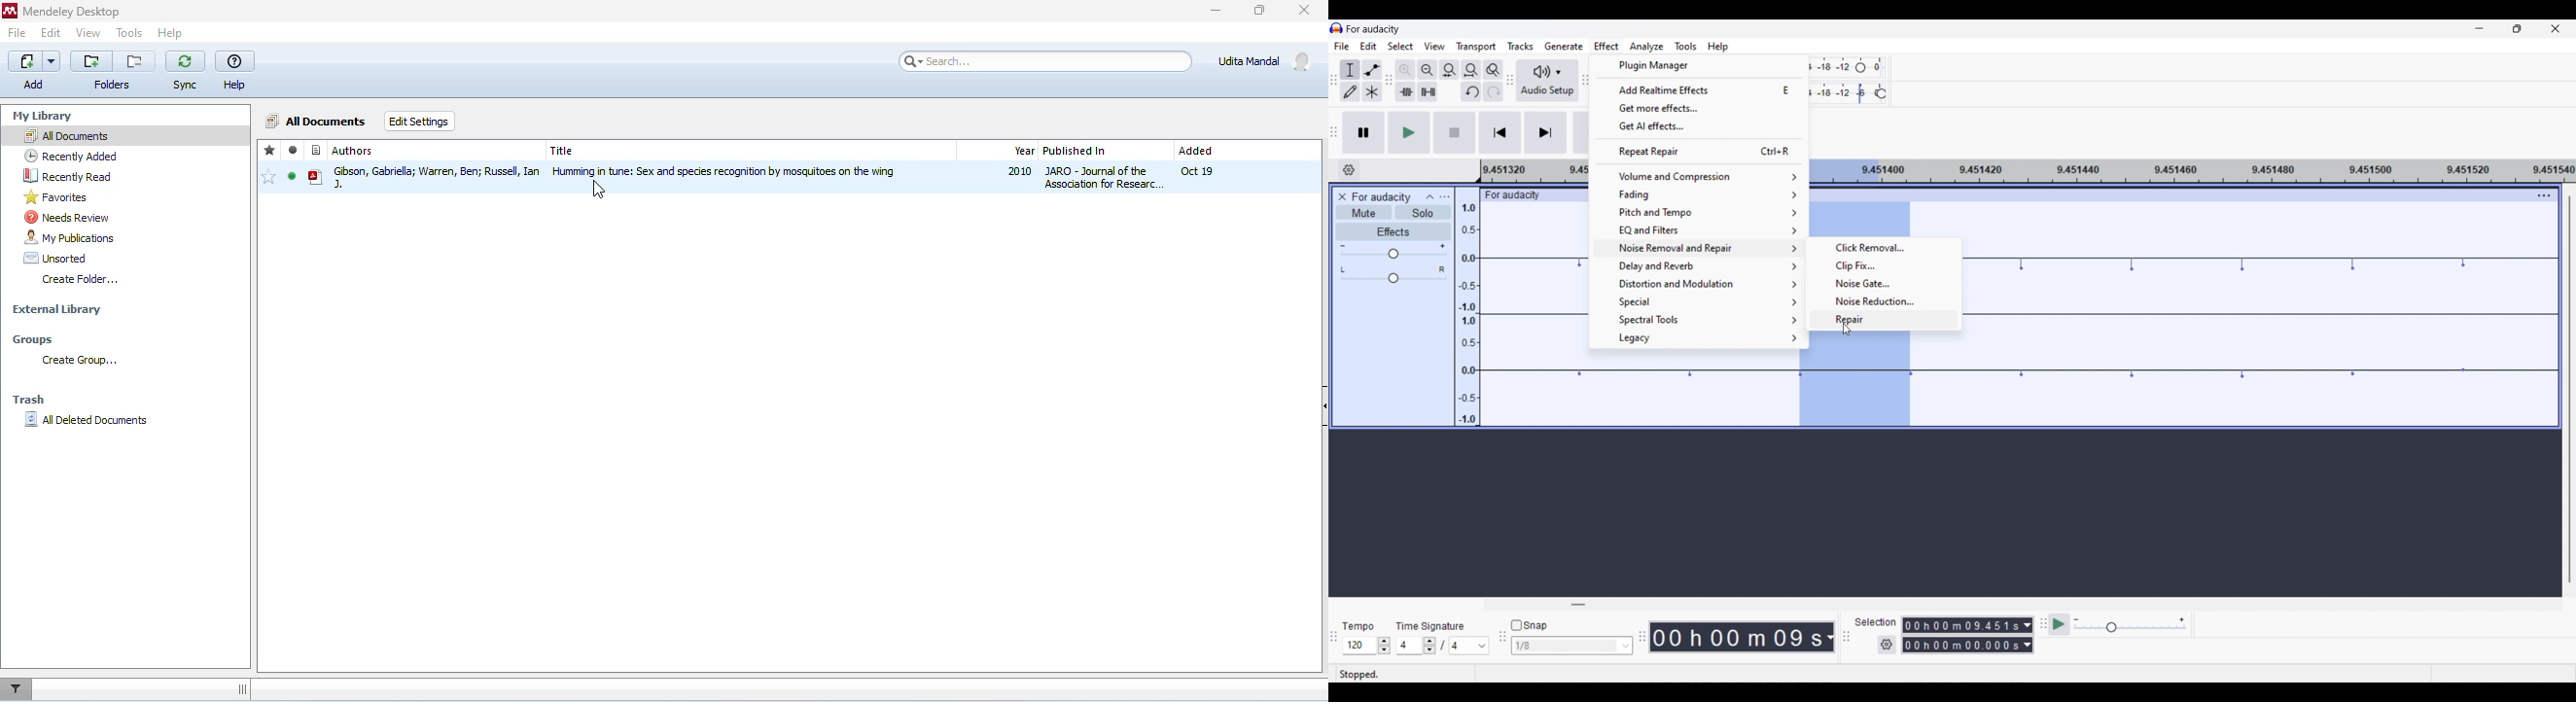  Describe the element at coordinates (1373, 29) in the screenshot. I see `Software name` at that location.